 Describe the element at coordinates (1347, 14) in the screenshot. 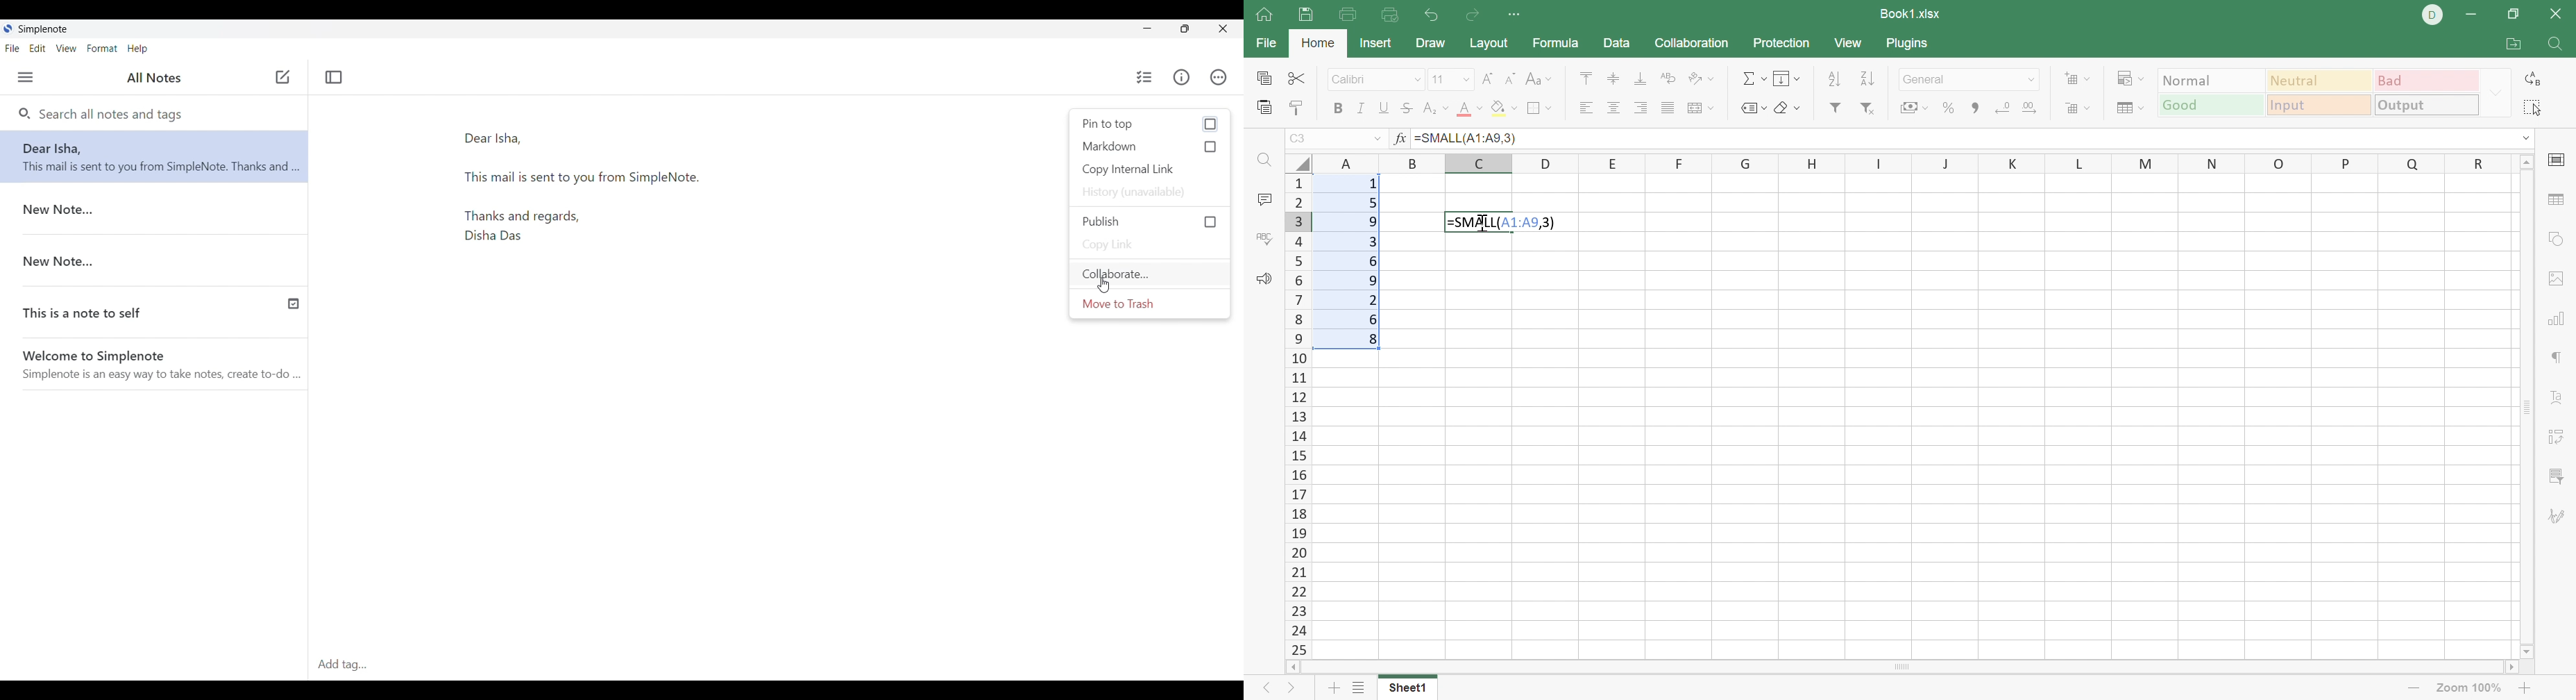

I see `Print file` at that location.